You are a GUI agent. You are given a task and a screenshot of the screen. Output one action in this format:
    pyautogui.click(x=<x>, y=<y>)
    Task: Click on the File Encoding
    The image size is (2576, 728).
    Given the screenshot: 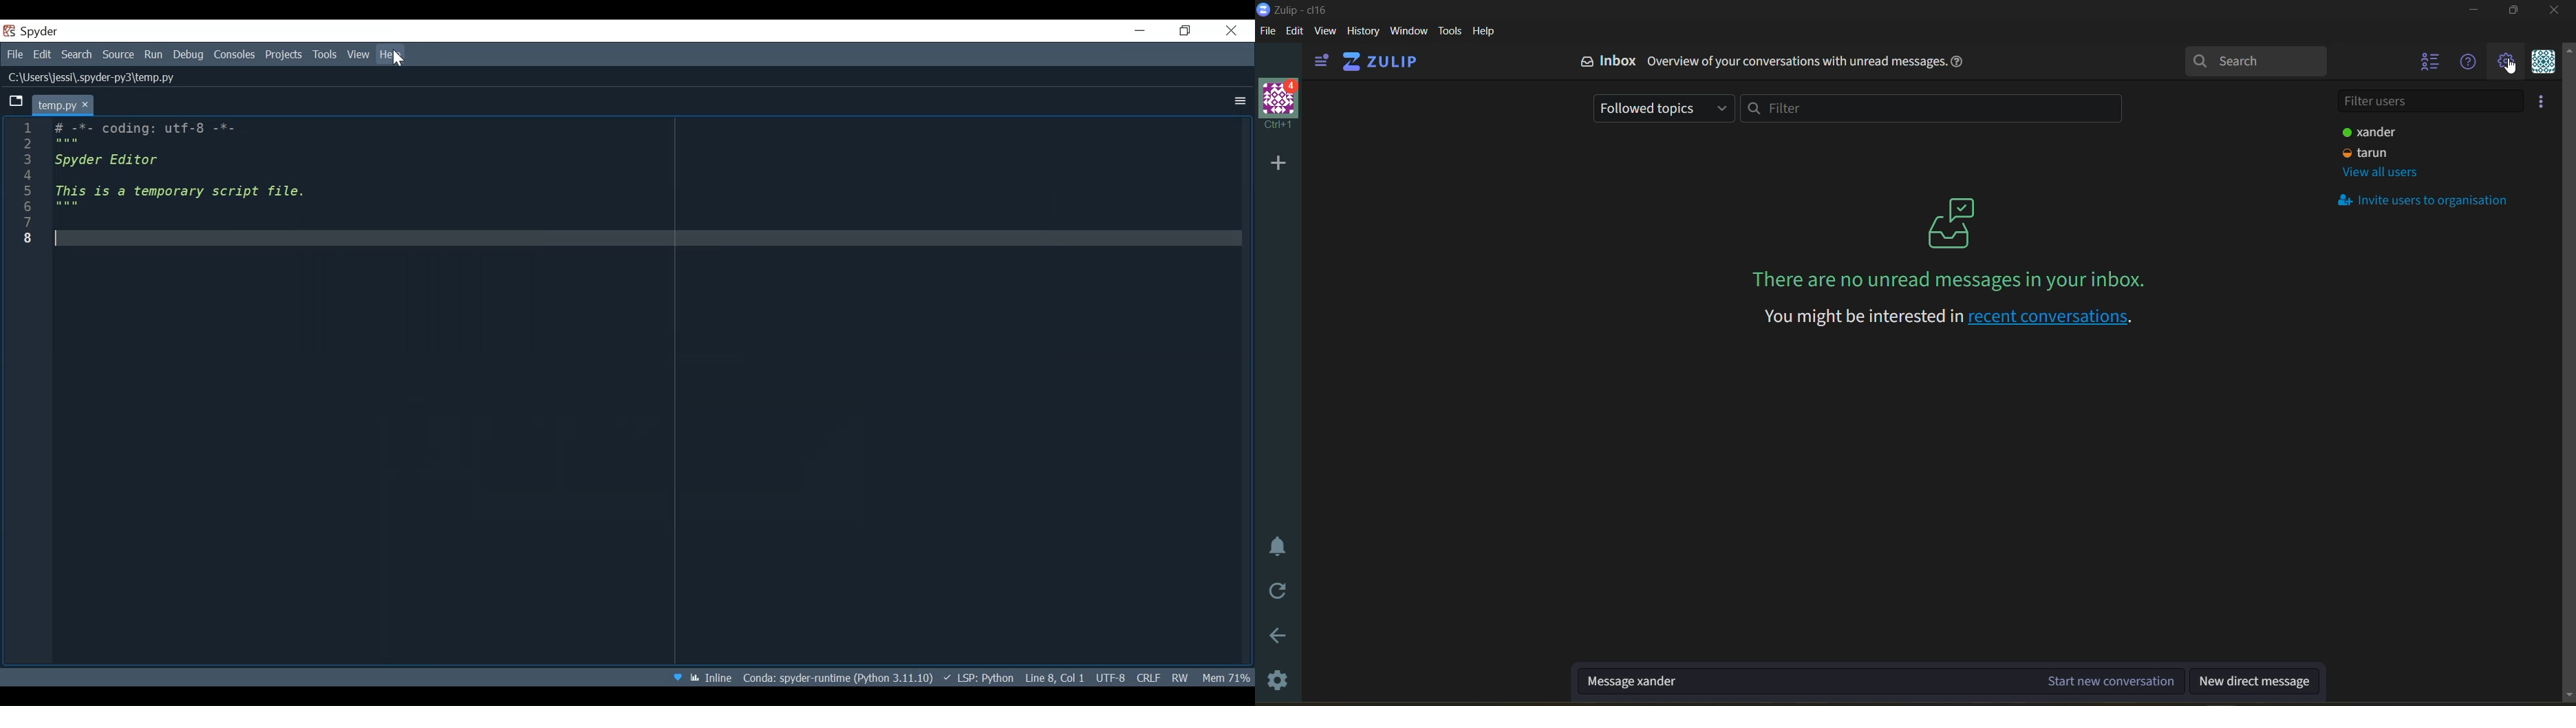 What is the action you would take?
    pyautogui.click(x=1111, y=680)
    